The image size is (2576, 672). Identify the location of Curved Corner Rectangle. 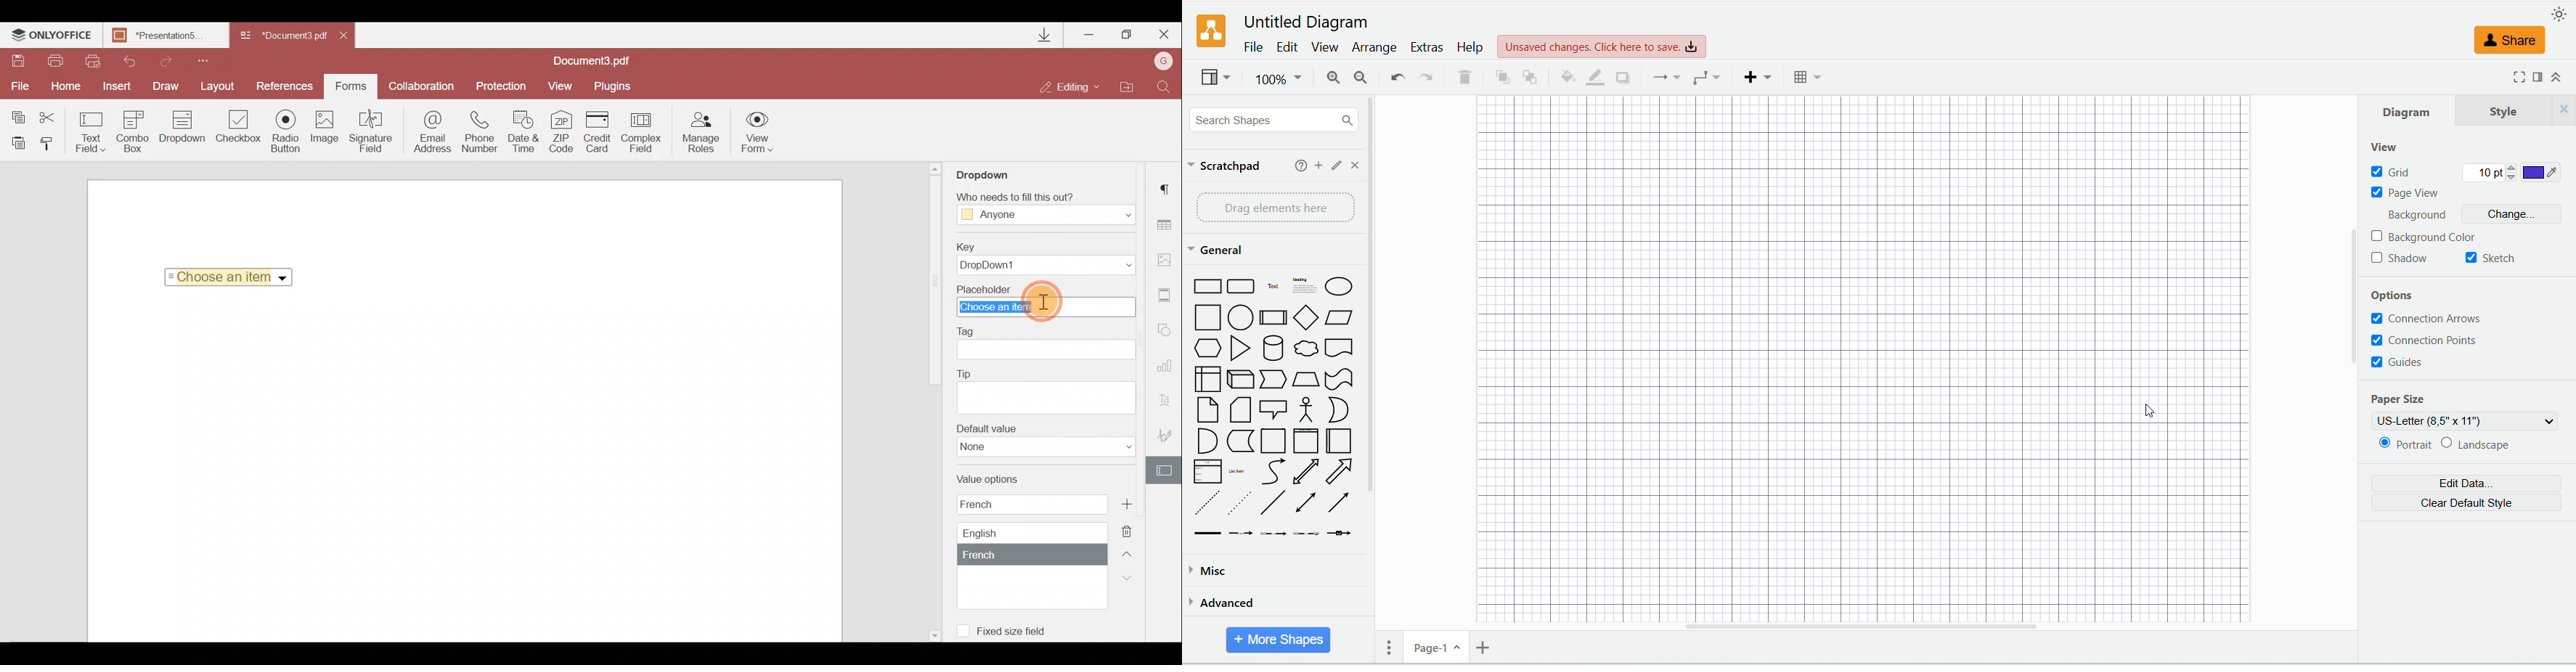
(1242, 287).